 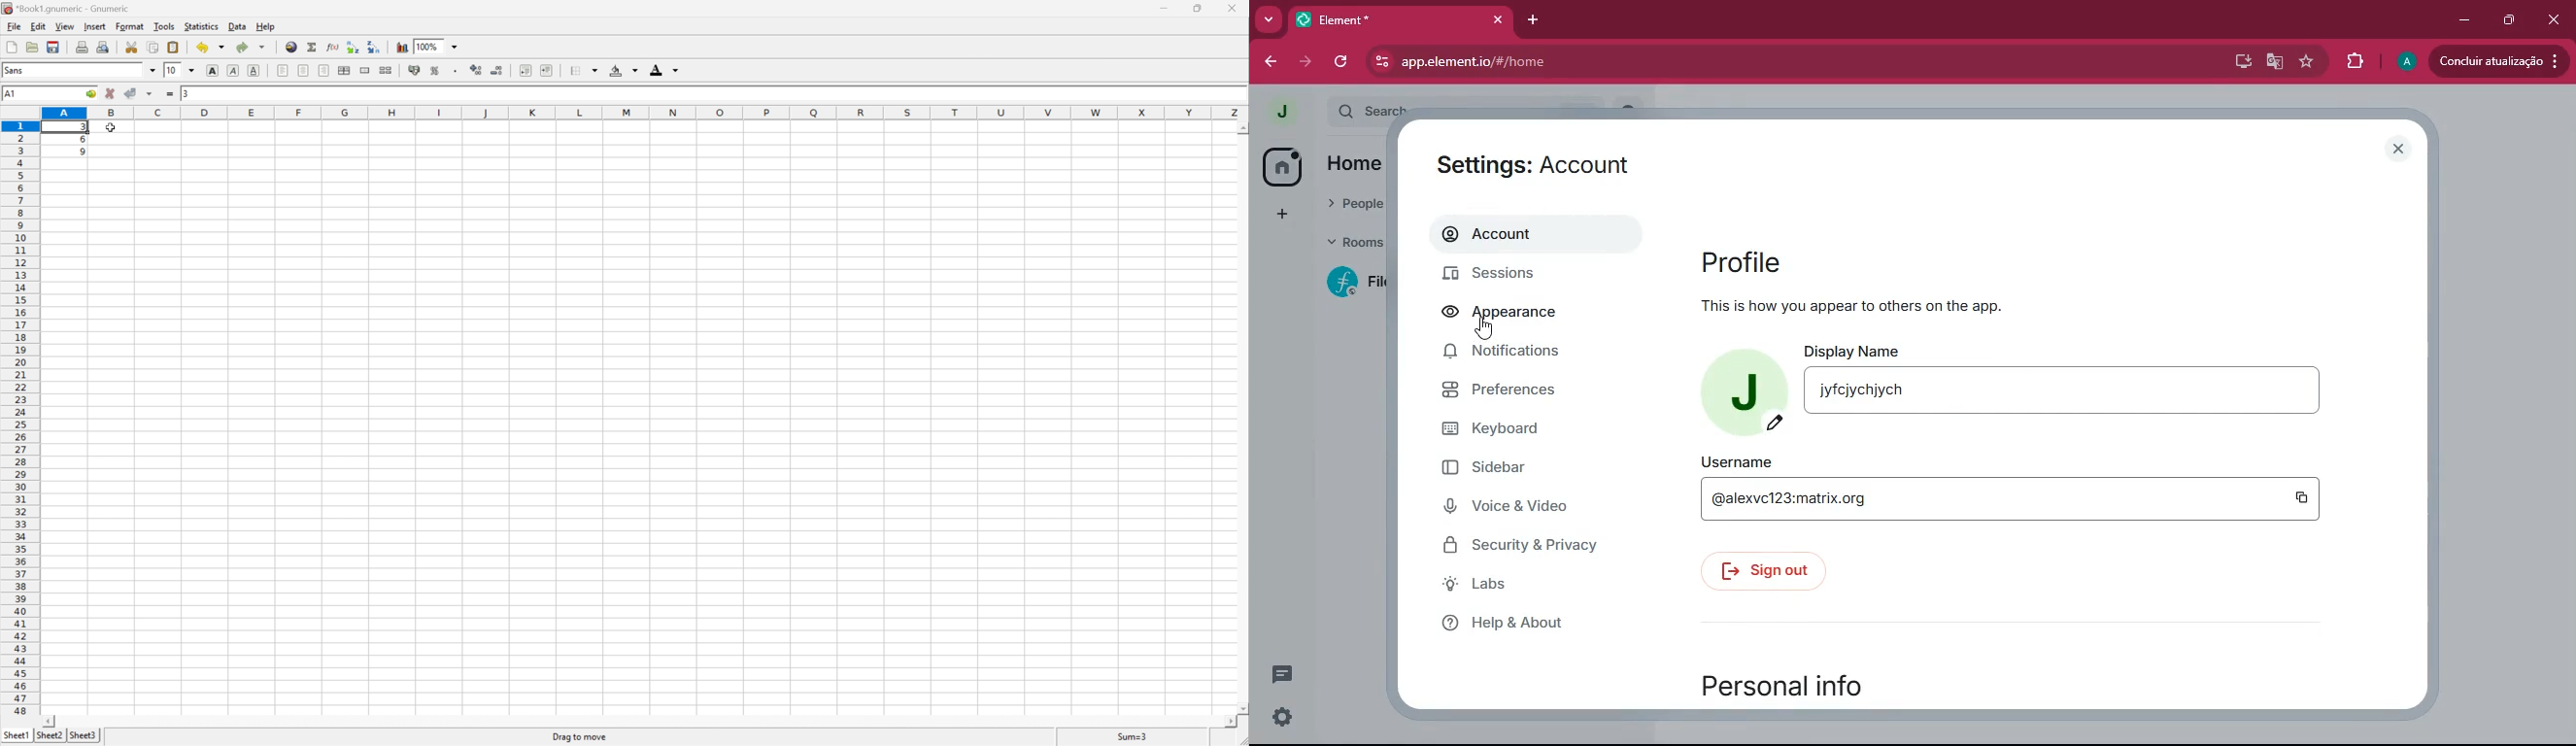 I want to click on home, so click(x=1358, y=163).